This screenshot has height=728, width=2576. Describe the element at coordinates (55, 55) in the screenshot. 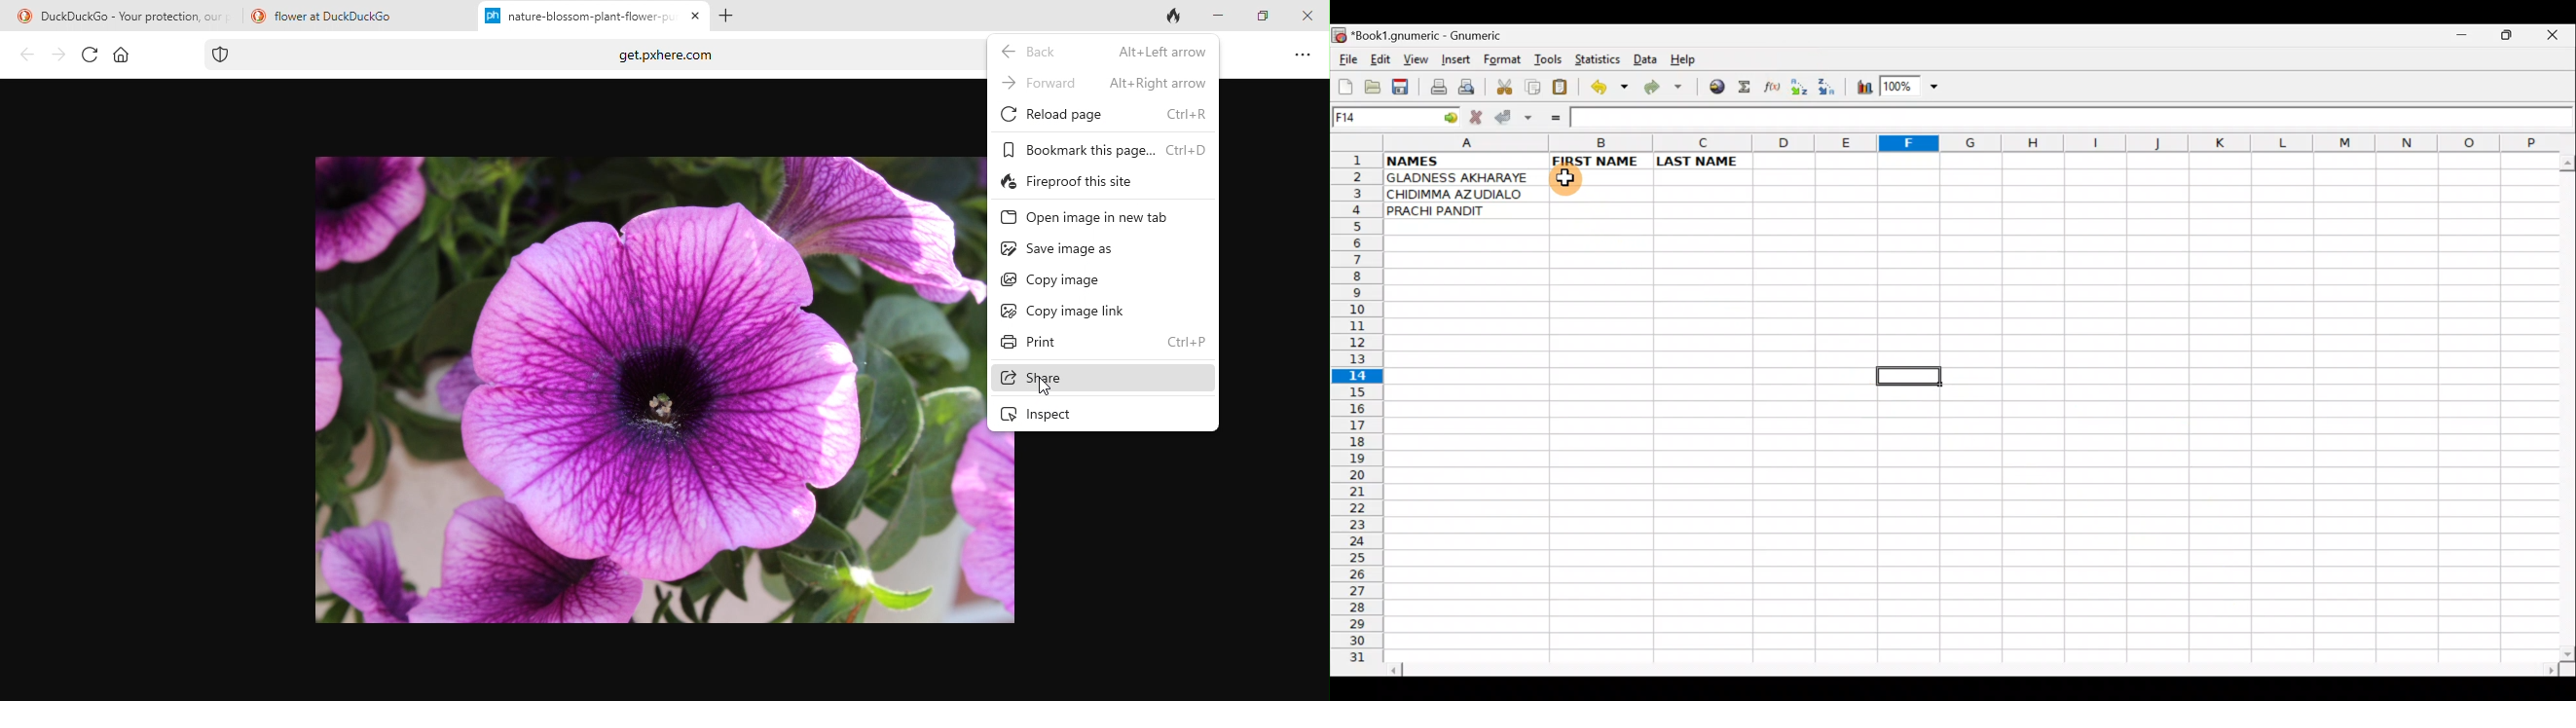

I see `forward` at that location.